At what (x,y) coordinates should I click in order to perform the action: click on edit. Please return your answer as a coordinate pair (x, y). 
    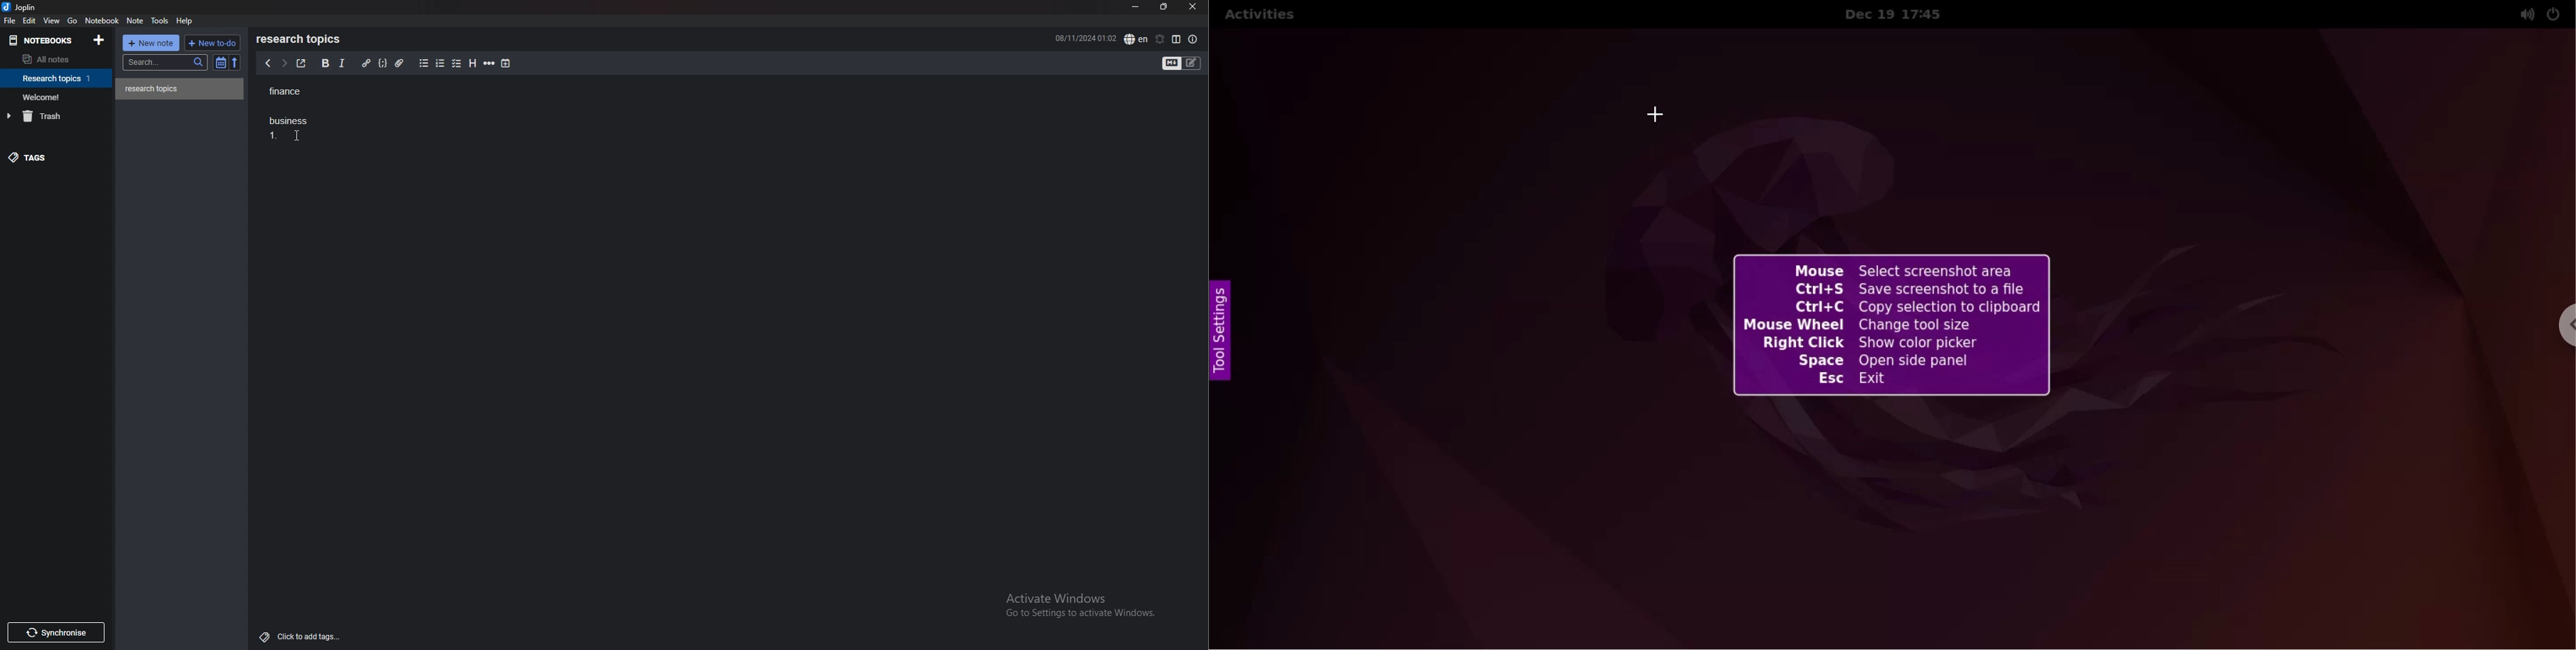
    Looking at the image, I should click on (29, 20).